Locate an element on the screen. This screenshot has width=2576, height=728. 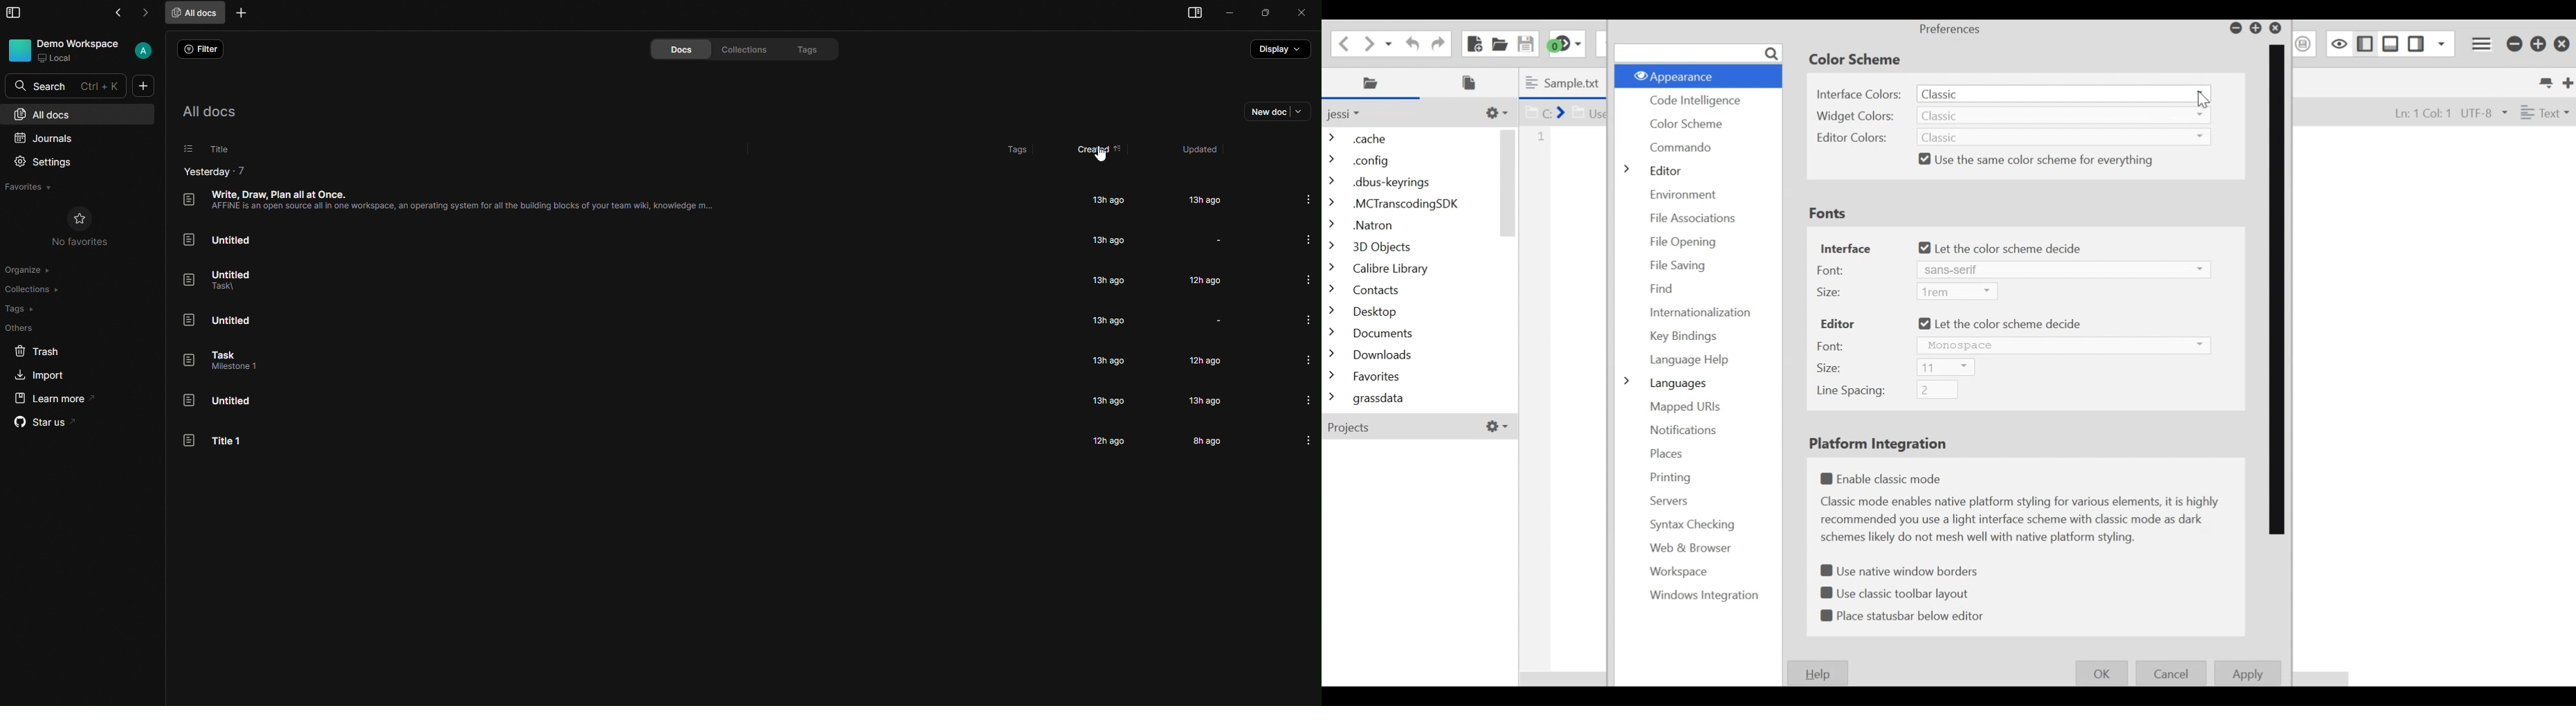
updated is located at coordinates (1207, 152).